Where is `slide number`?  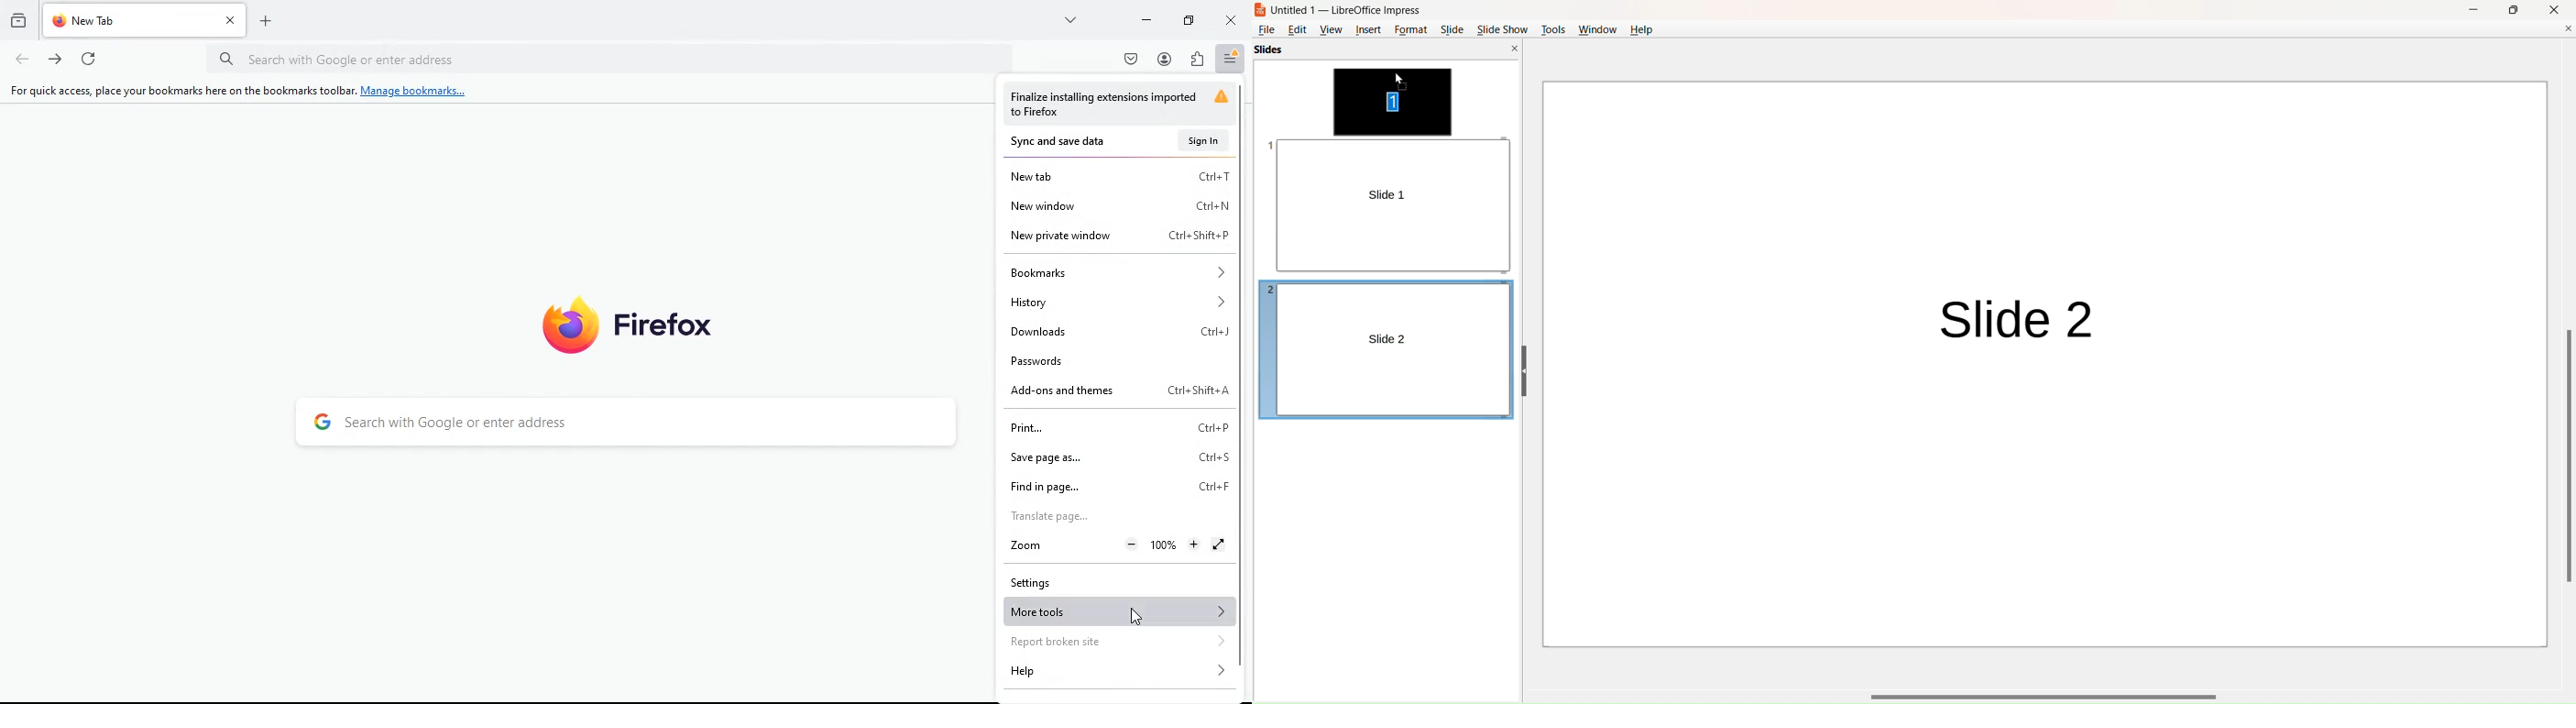
slide number is located at coordinates (1271, 292).